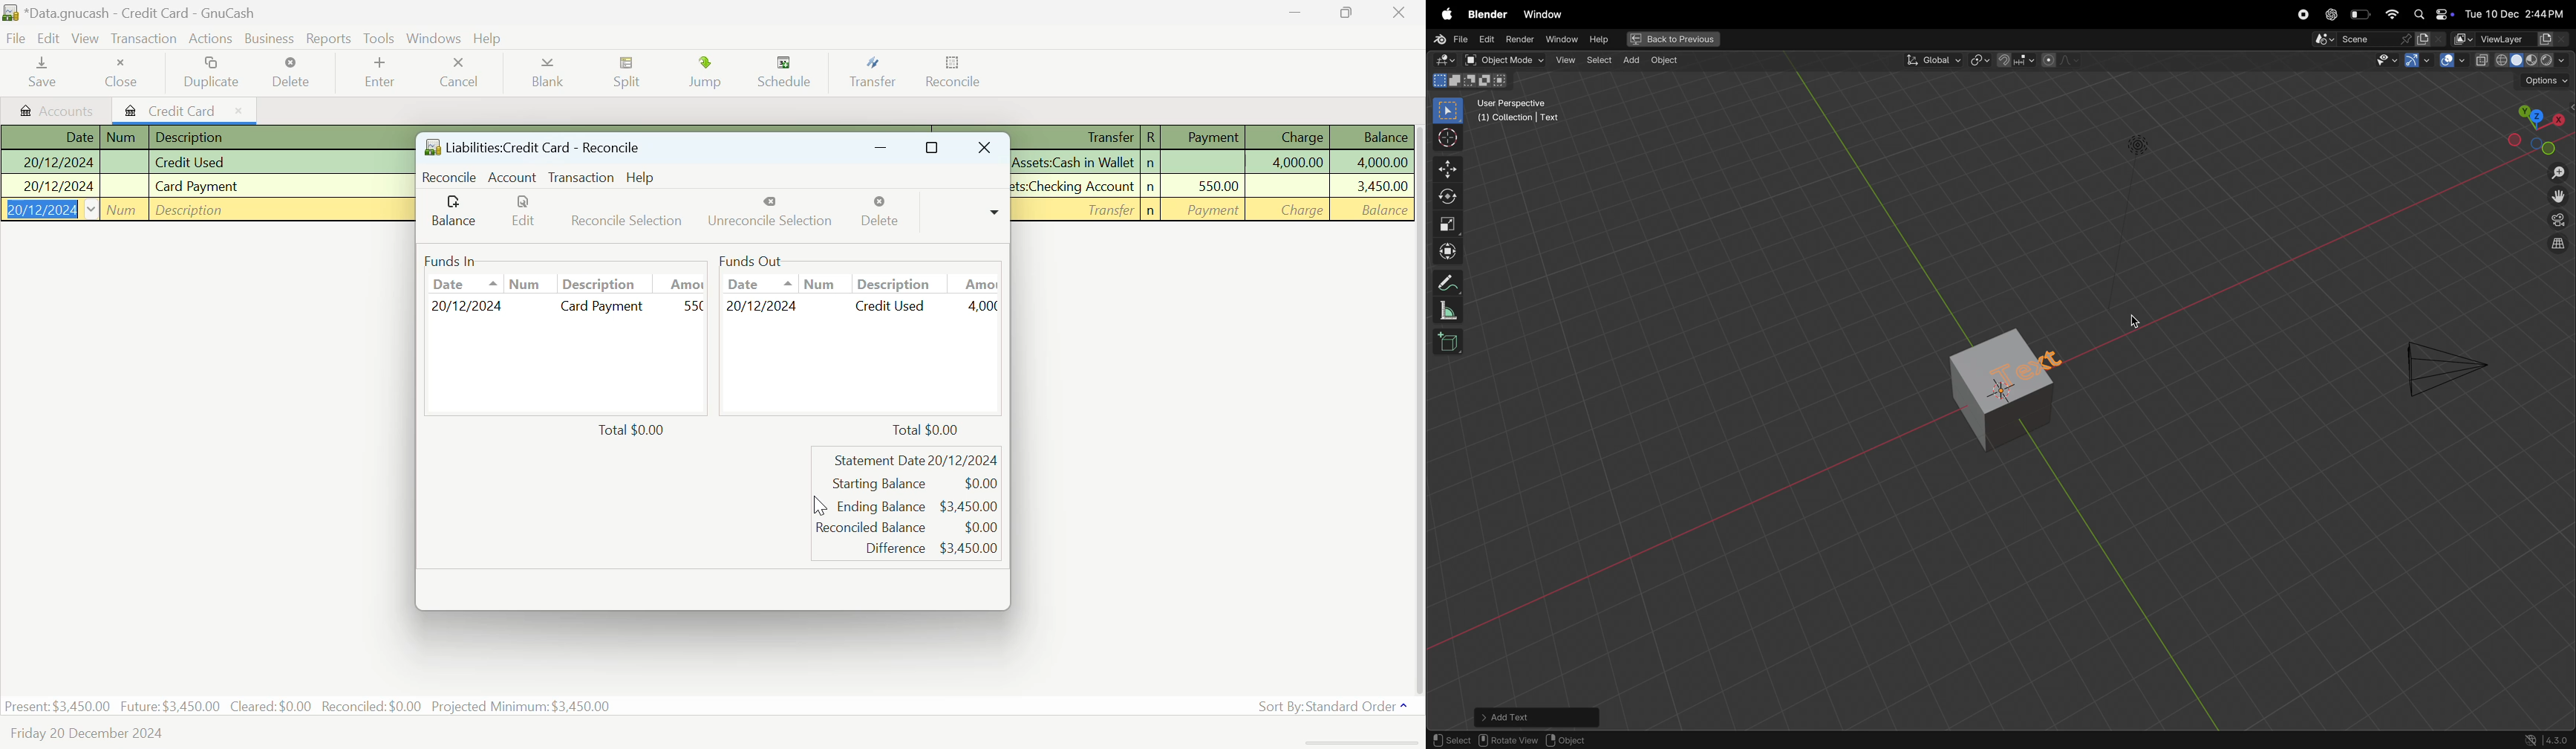 The height and width of the screenshot is (756, 2576). Describe the element at coordinates (879, 215) in the screenshot. I see `Delete` at that location.